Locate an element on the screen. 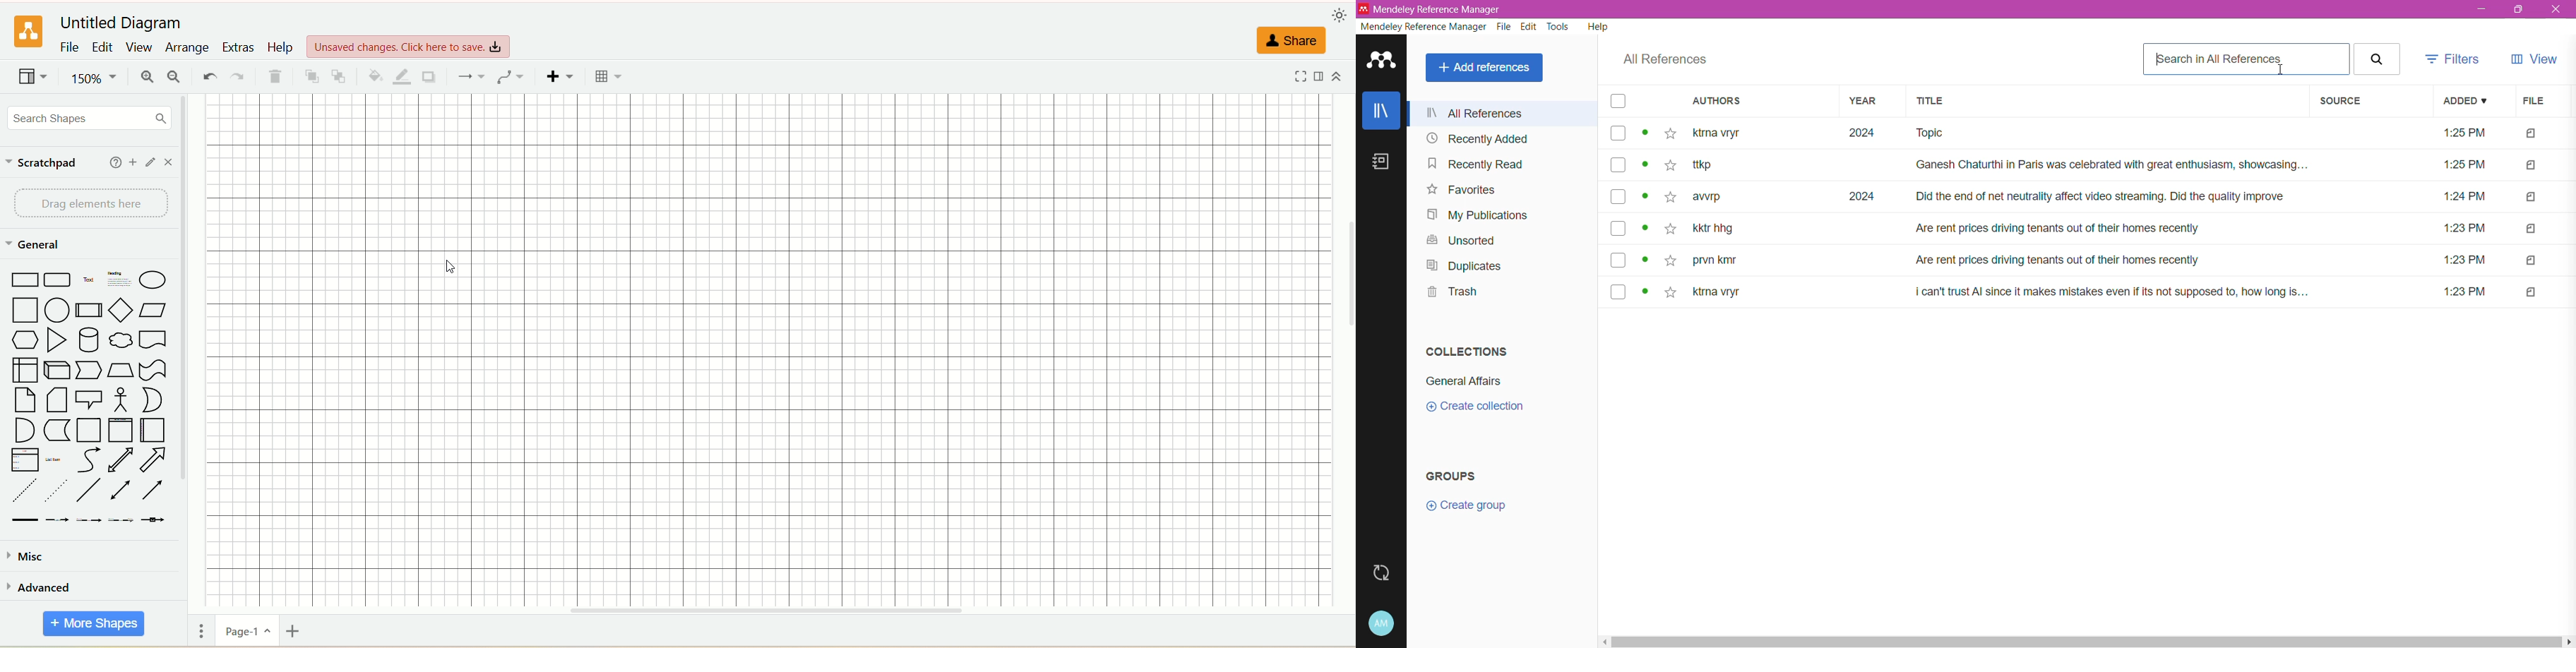   ttkp Ganesh Chaturthi in Paris was celebrated with great enthusiasm, showcasing...   1:25 PM is located at coordinates (2094, 166).